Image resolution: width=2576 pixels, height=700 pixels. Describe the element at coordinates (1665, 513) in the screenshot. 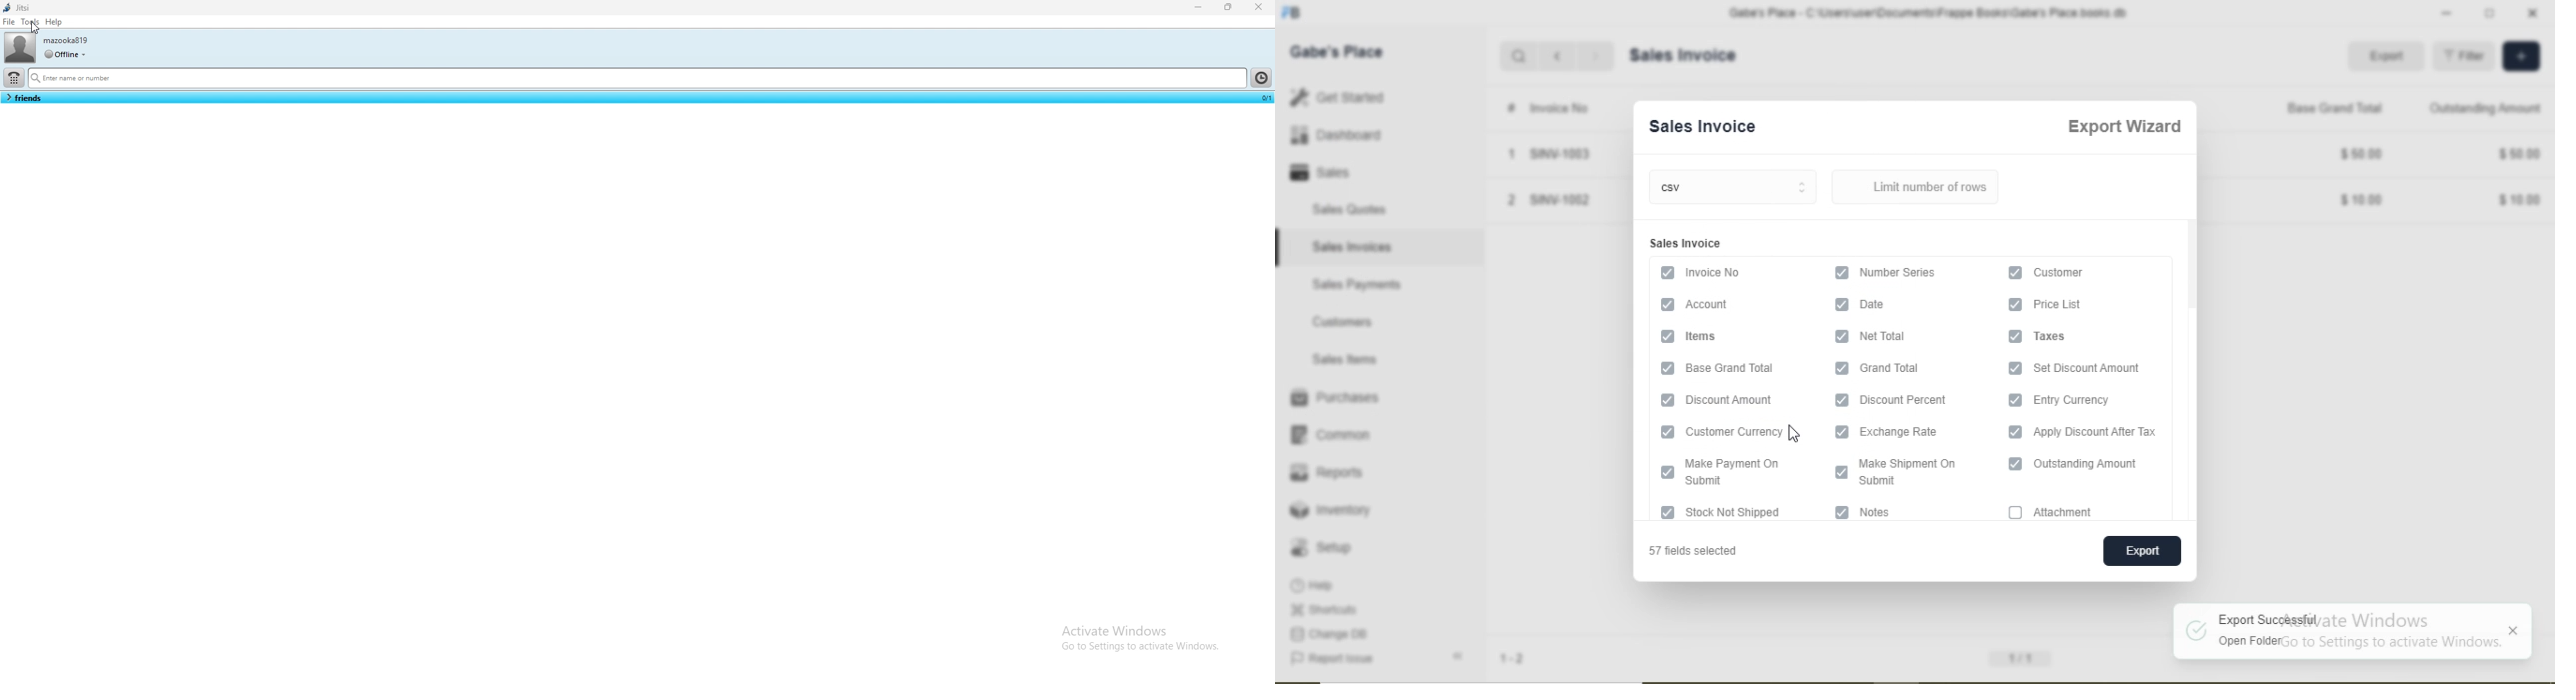

I see `checkbox` at that location.